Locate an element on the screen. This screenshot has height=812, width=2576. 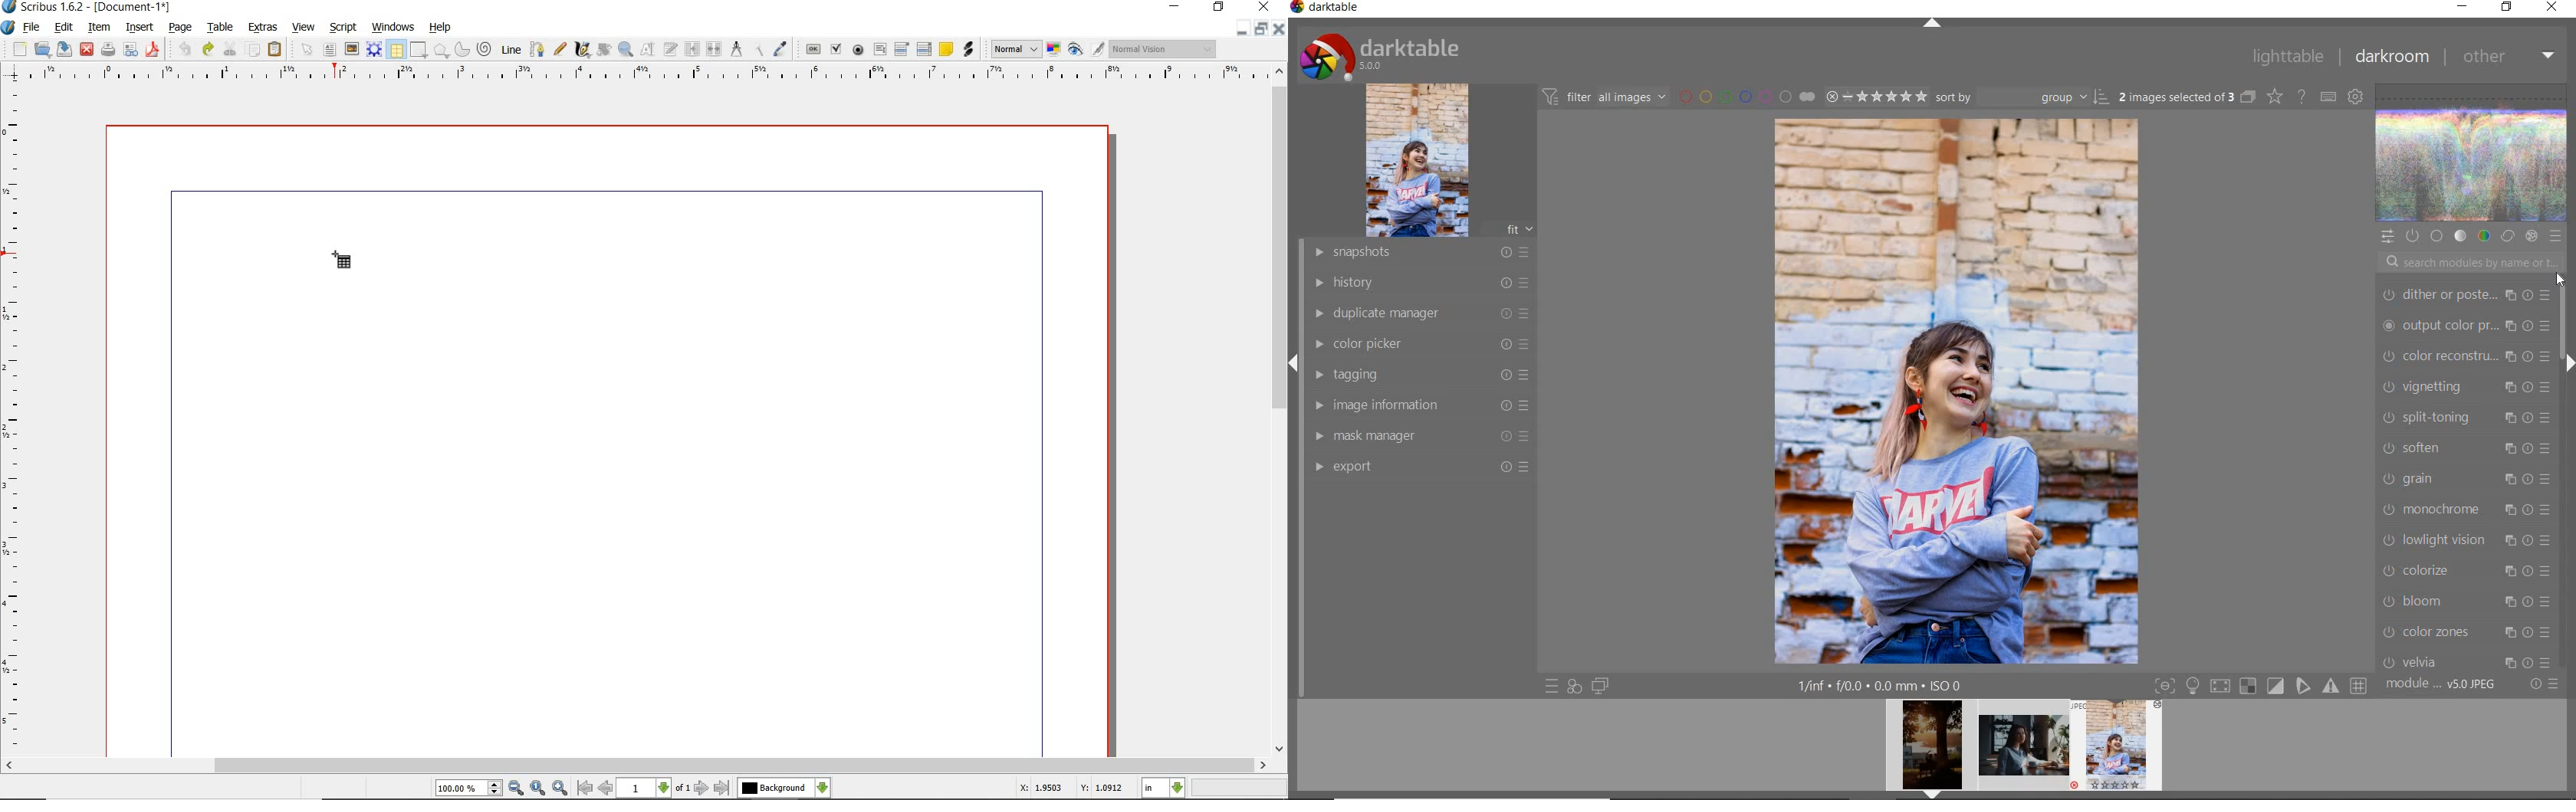
spiral is located at coordinates (485, 50).